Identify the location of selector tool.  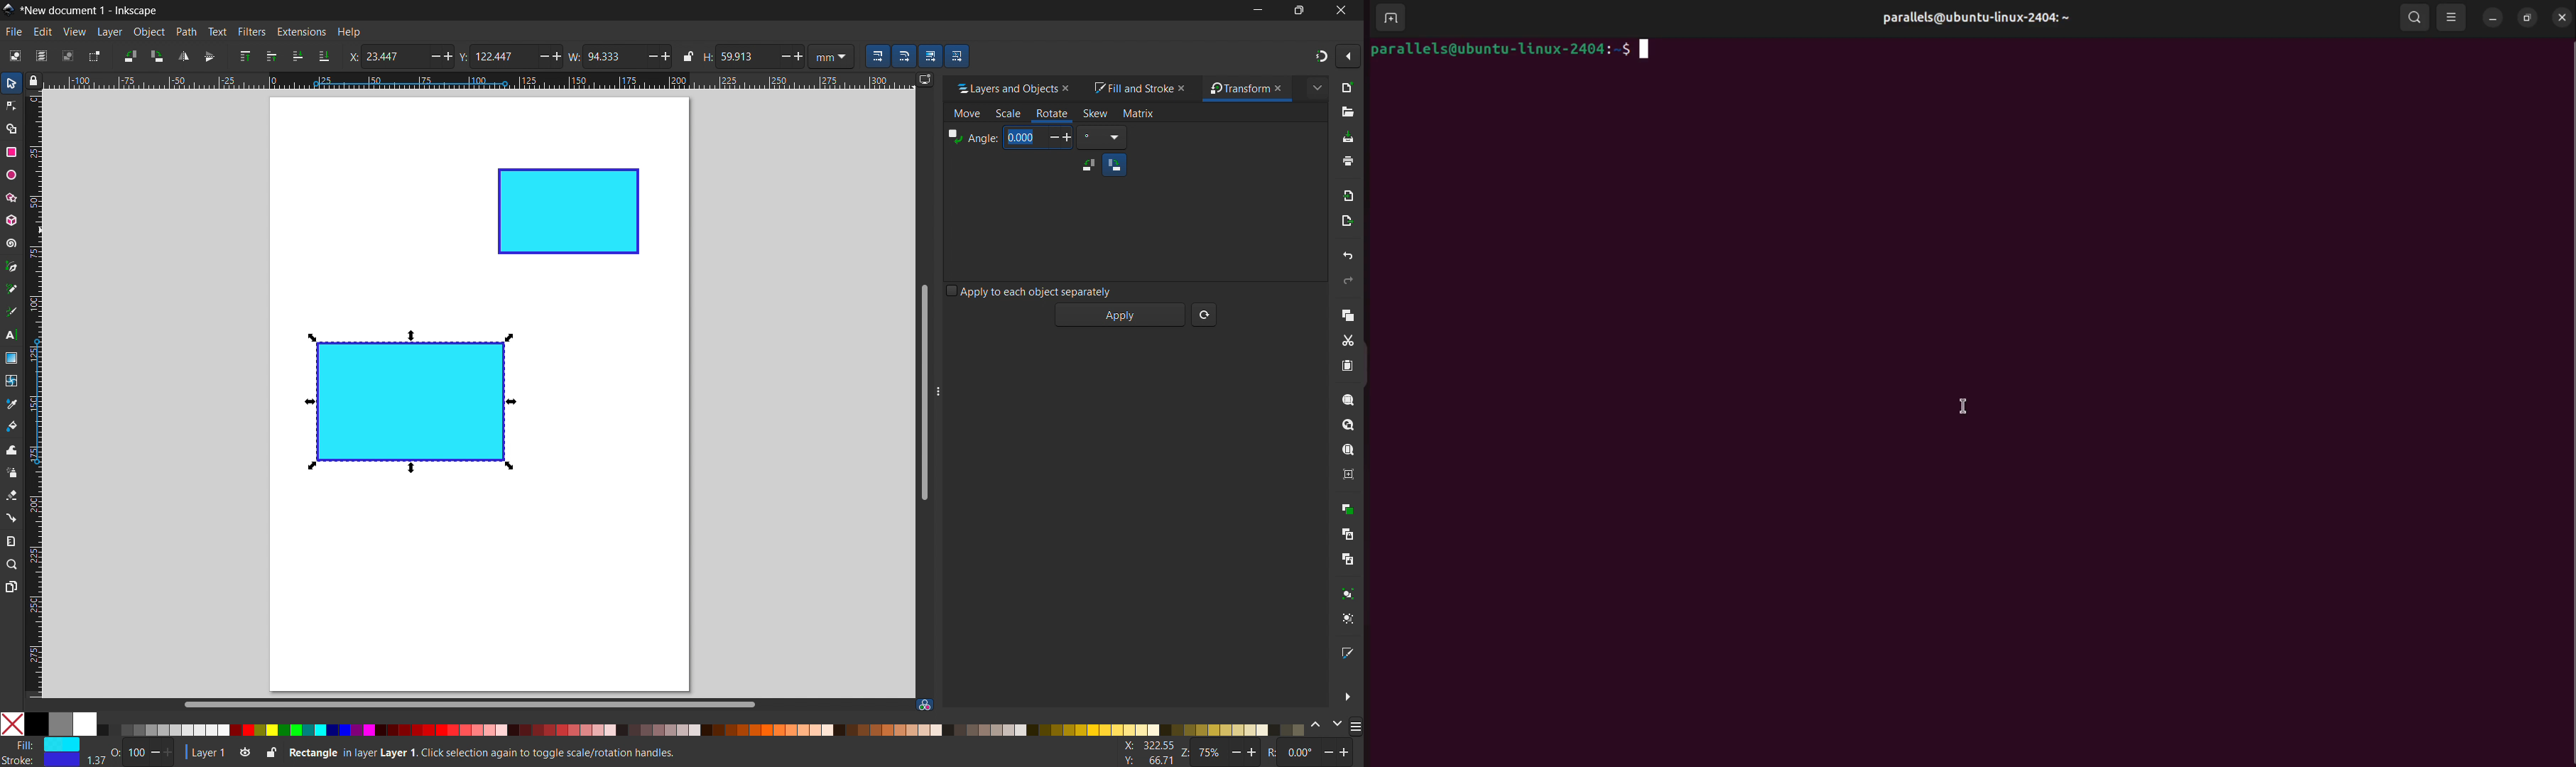
(11, 83).